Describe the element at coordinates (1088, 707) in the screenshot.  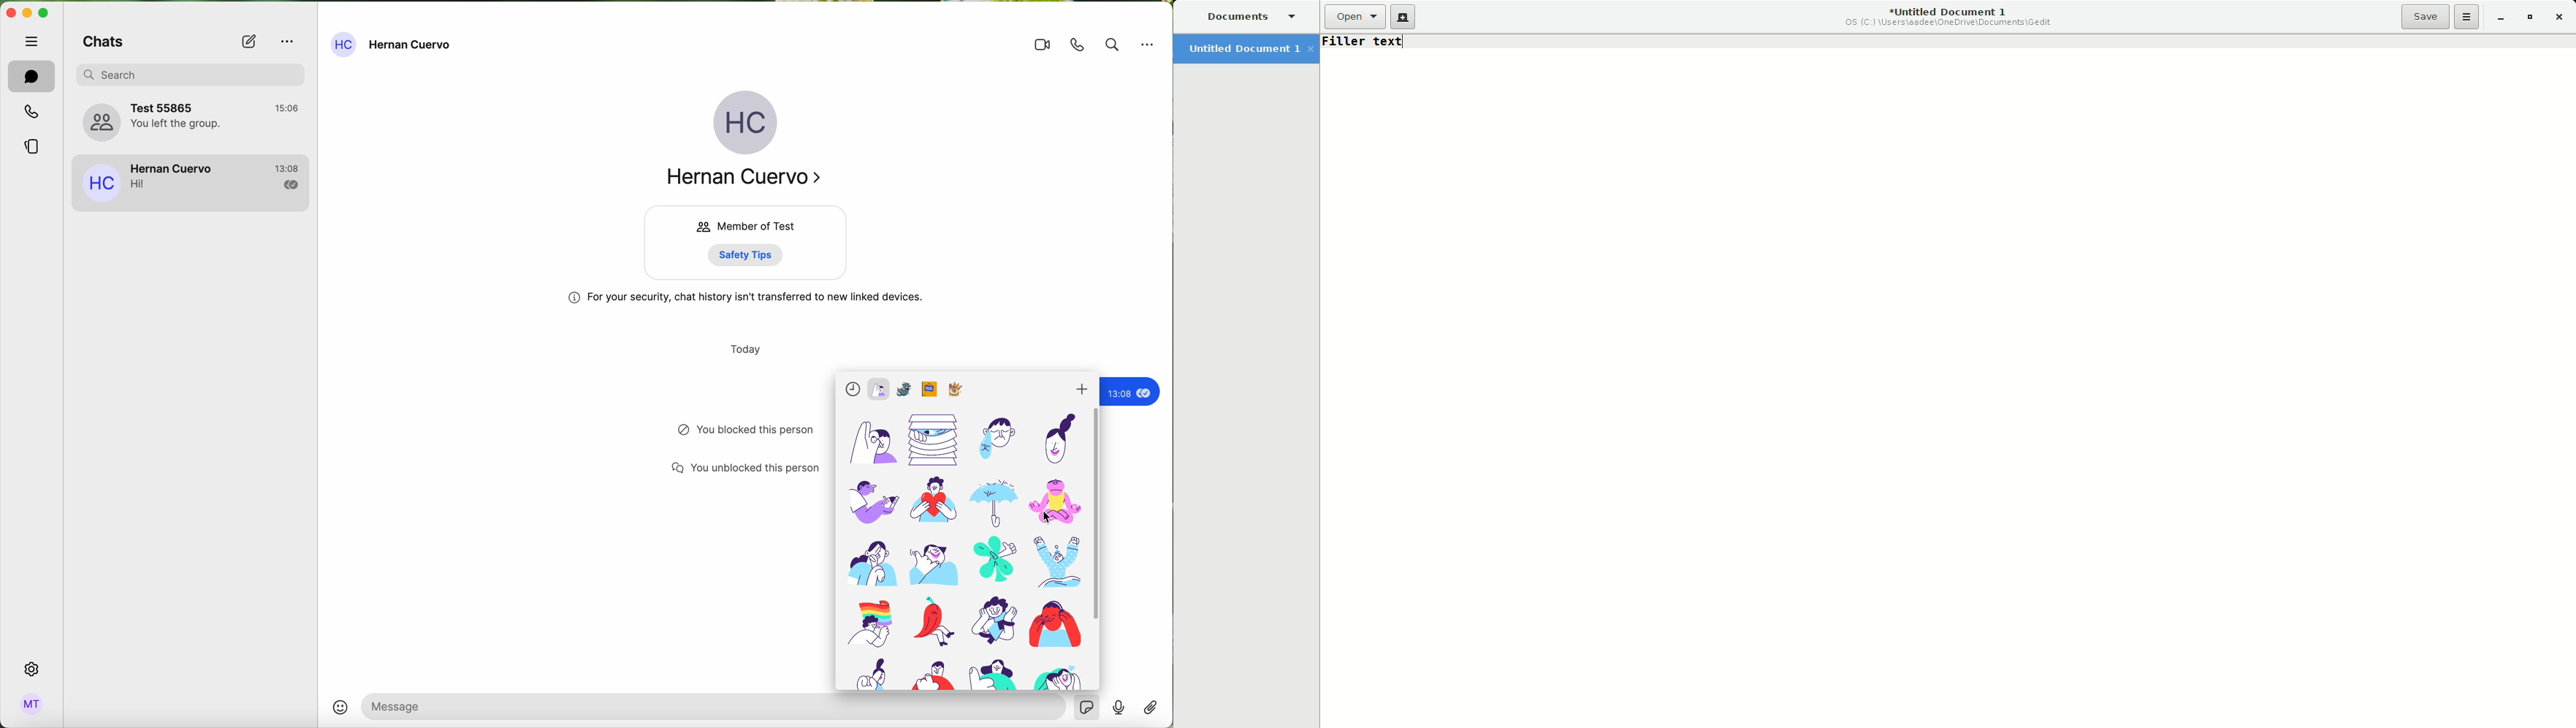
I see `gif and sticker option` at that location.